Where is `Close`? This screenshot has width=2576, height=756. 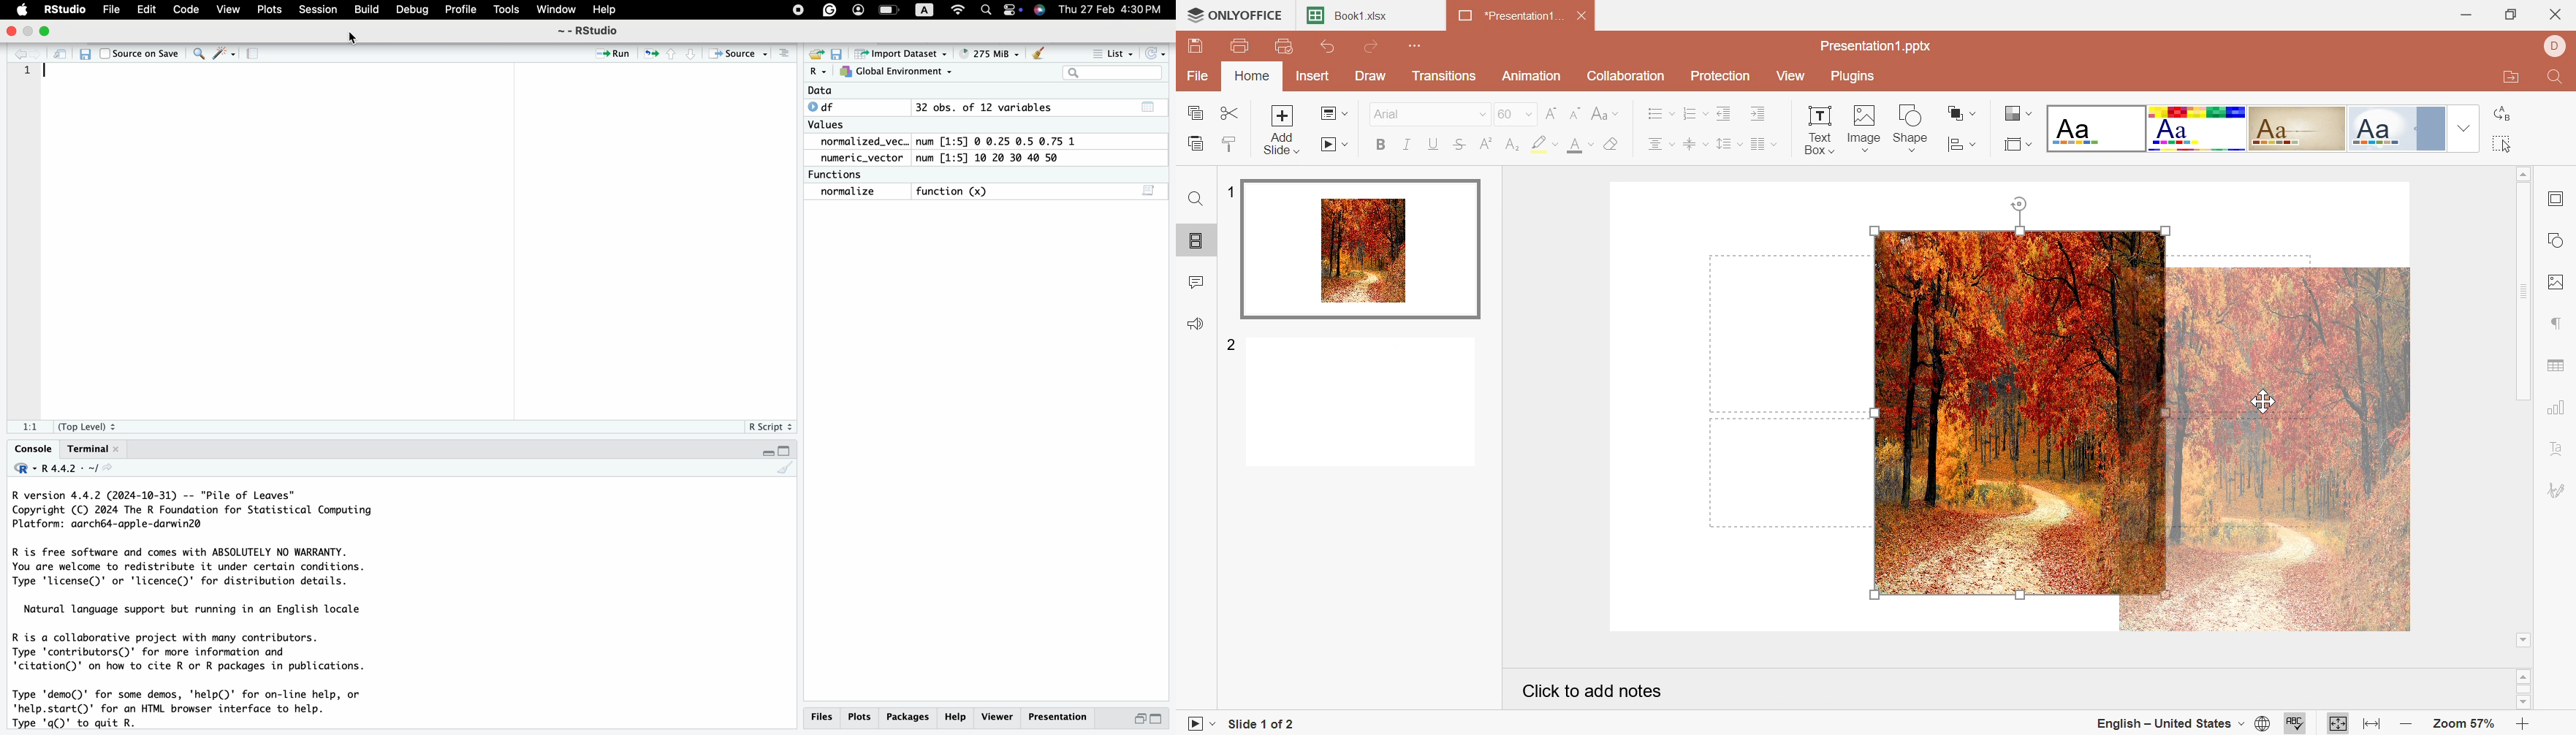 Close is located at coordinates (1584, 18).